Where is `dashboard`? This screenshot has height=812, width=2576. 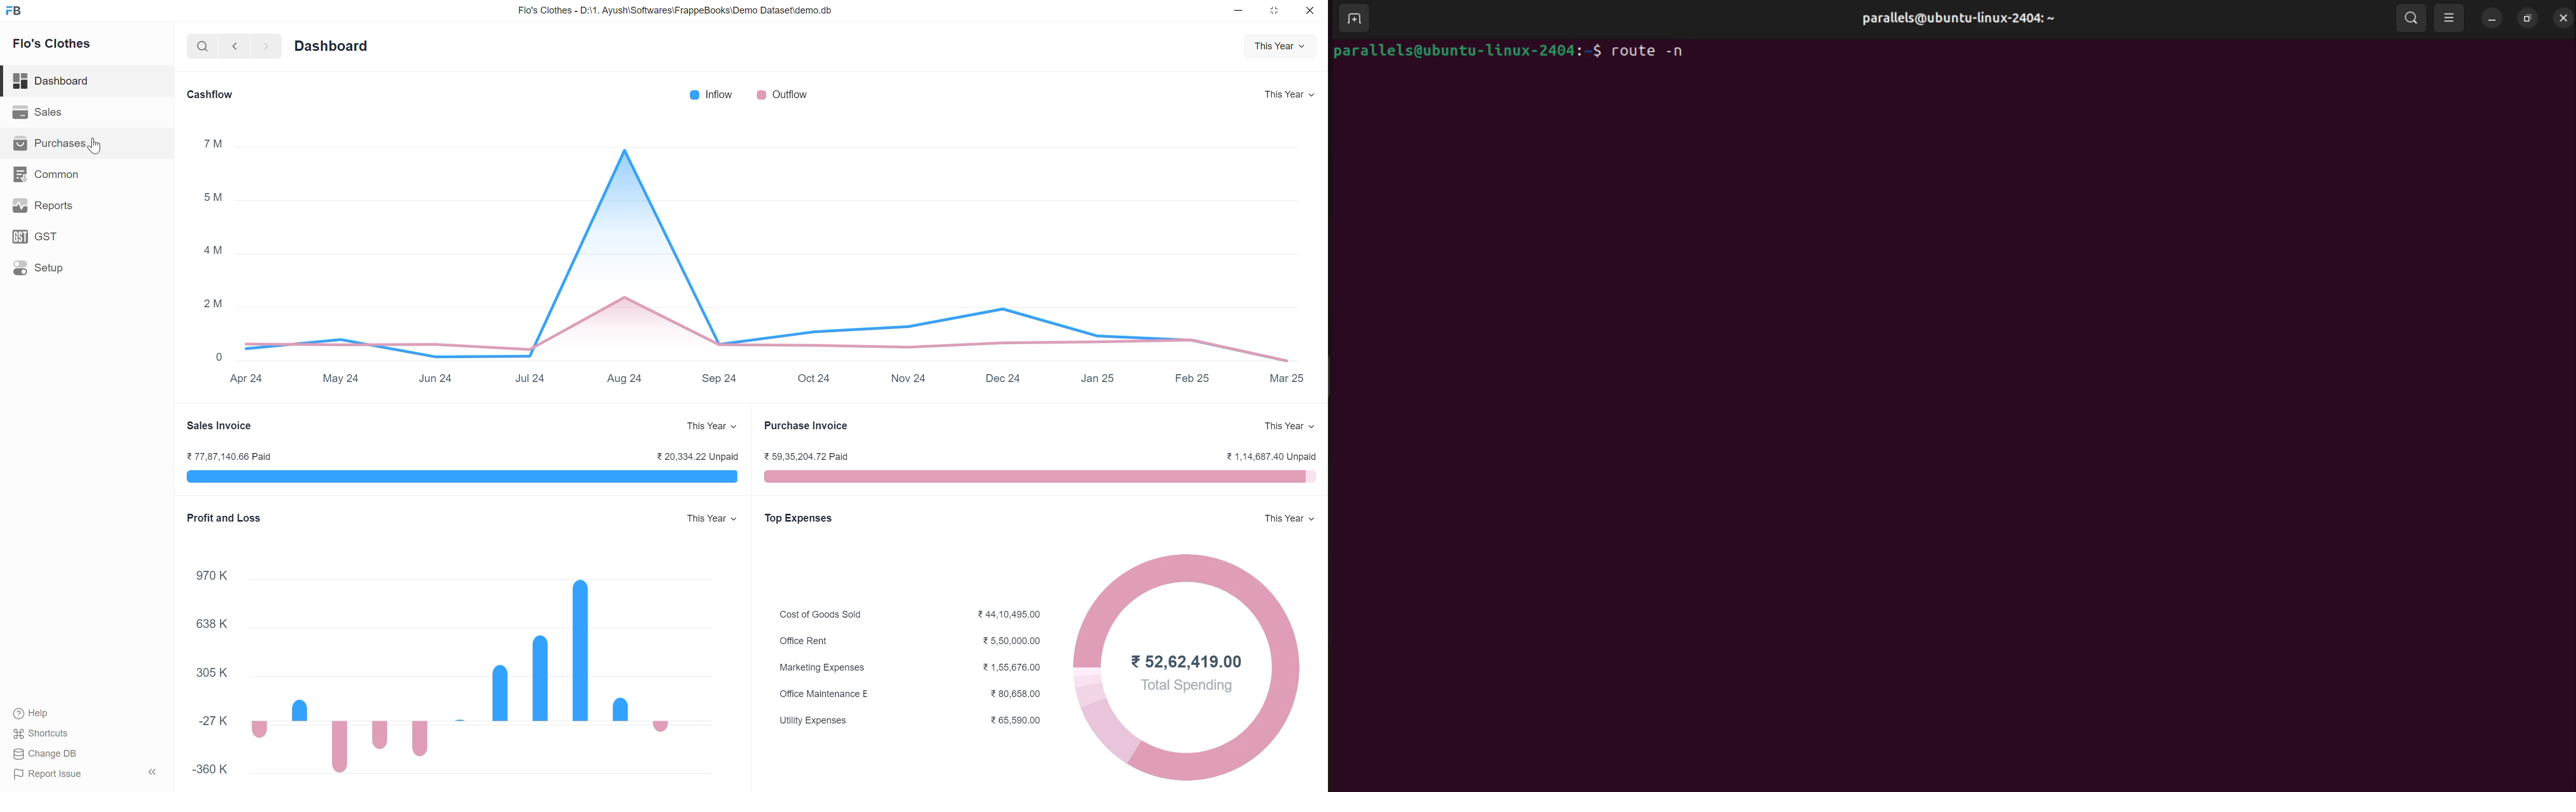
dashboard is located at coordinates (333, 44).